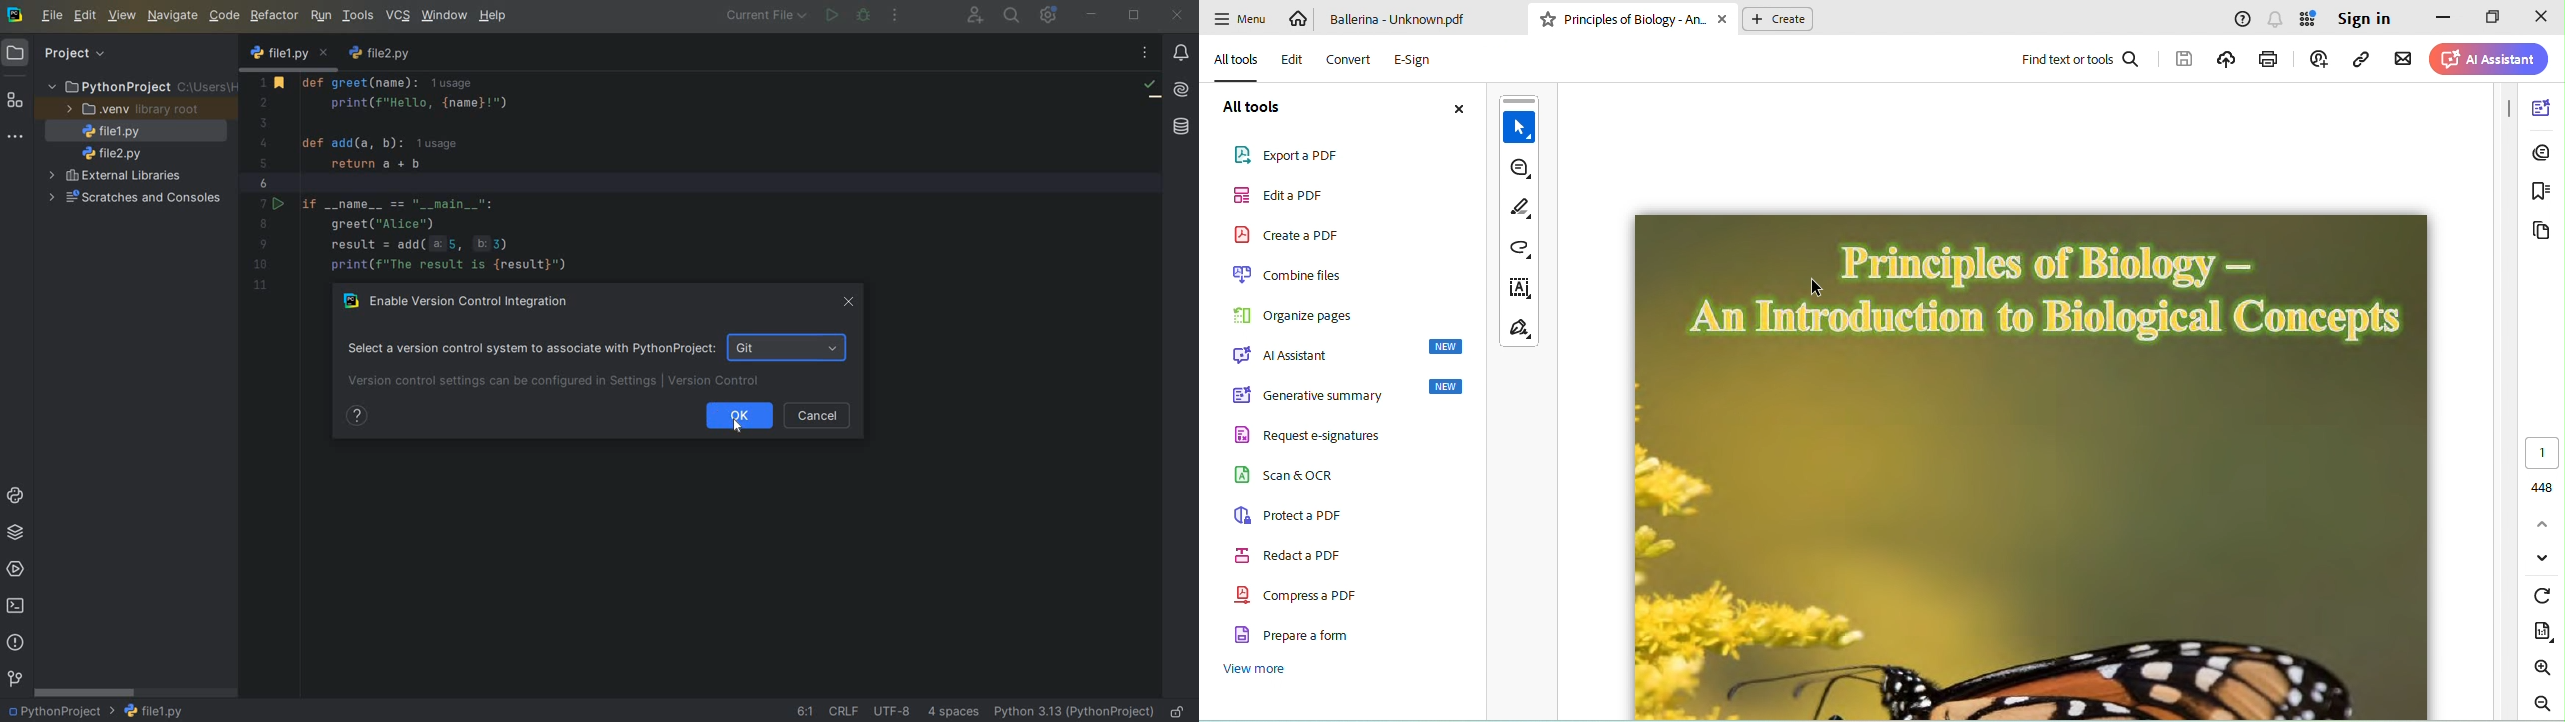 This screenshot has height=728, width=2576. Describe the element at coordinates (2543, 523) in the screenshot. I see `go to previous page` at that location.